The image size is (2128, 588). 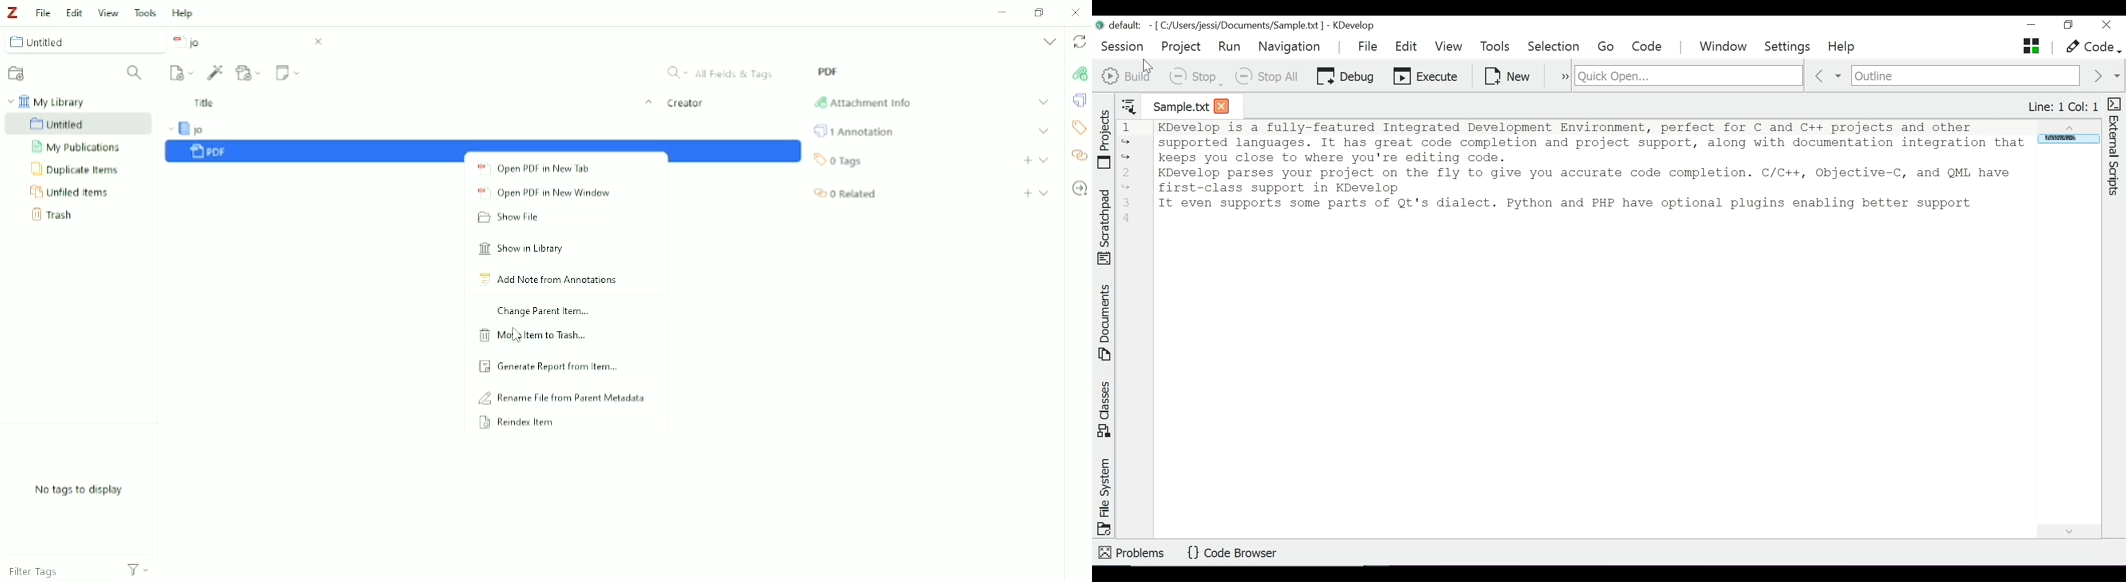 What do you see at coordinates (109, 12) in the screenshot?
I see `View` at bounding box center [109, 12].